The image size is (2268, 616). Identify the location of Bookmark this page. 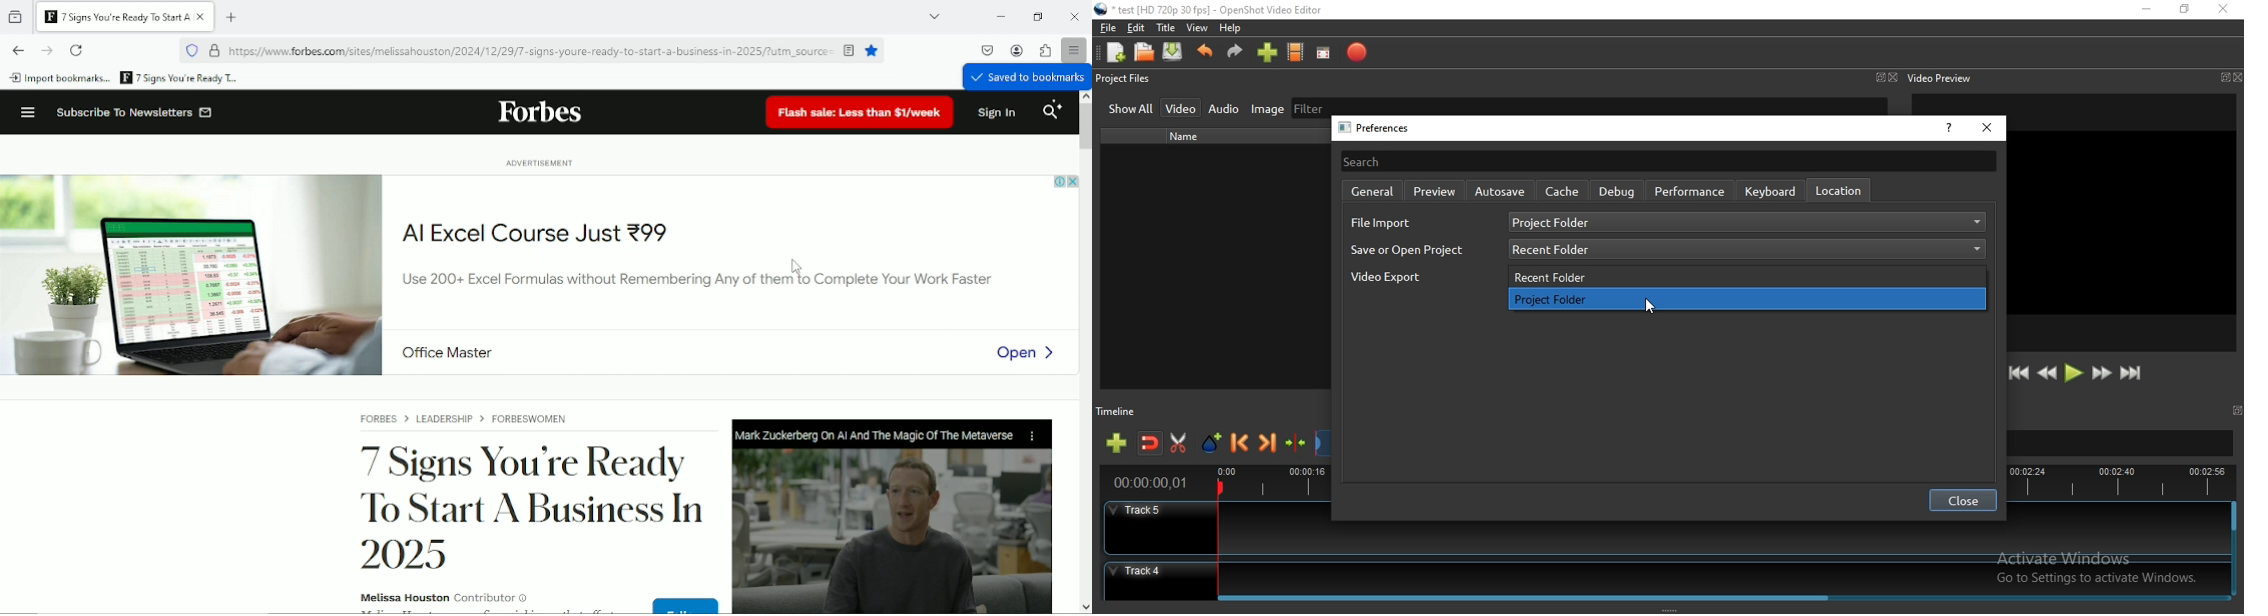
(874, 51).